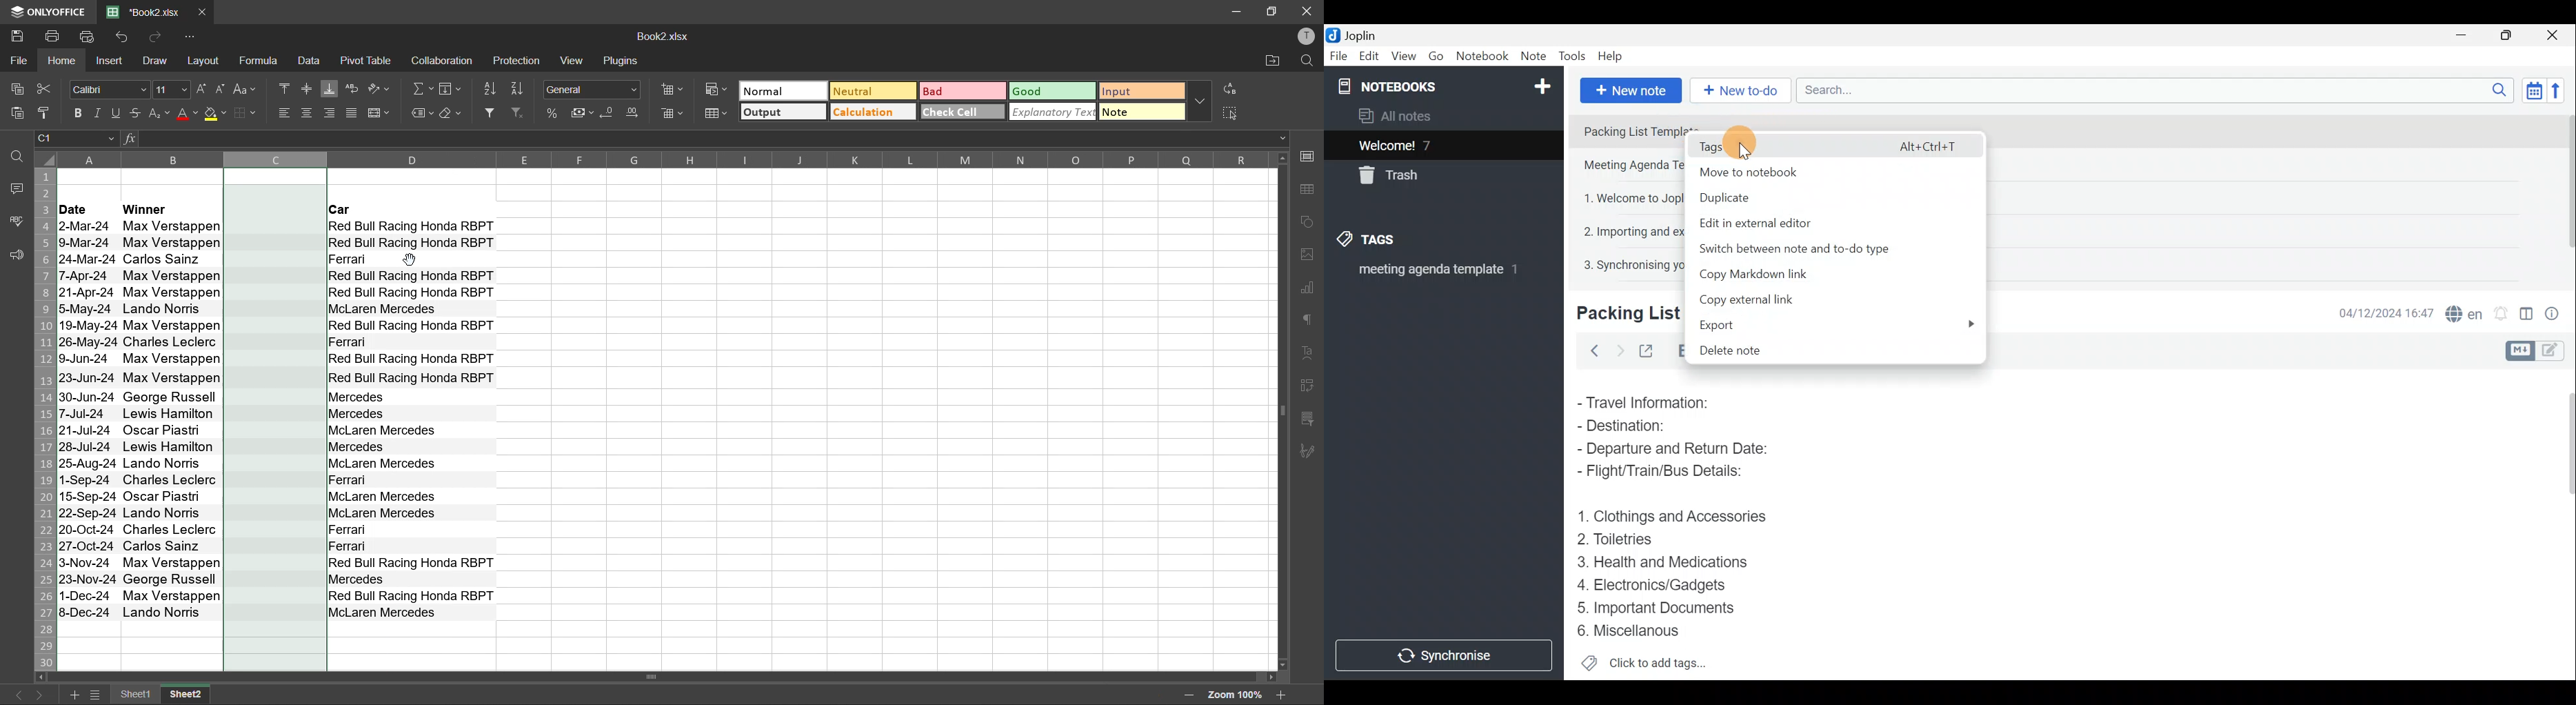 The width and height of the screenshot is (2576, 728). What do you see at coordinates (1307, 36) in the screenshot?
I see `profile` at bounding box center [1307, 36].